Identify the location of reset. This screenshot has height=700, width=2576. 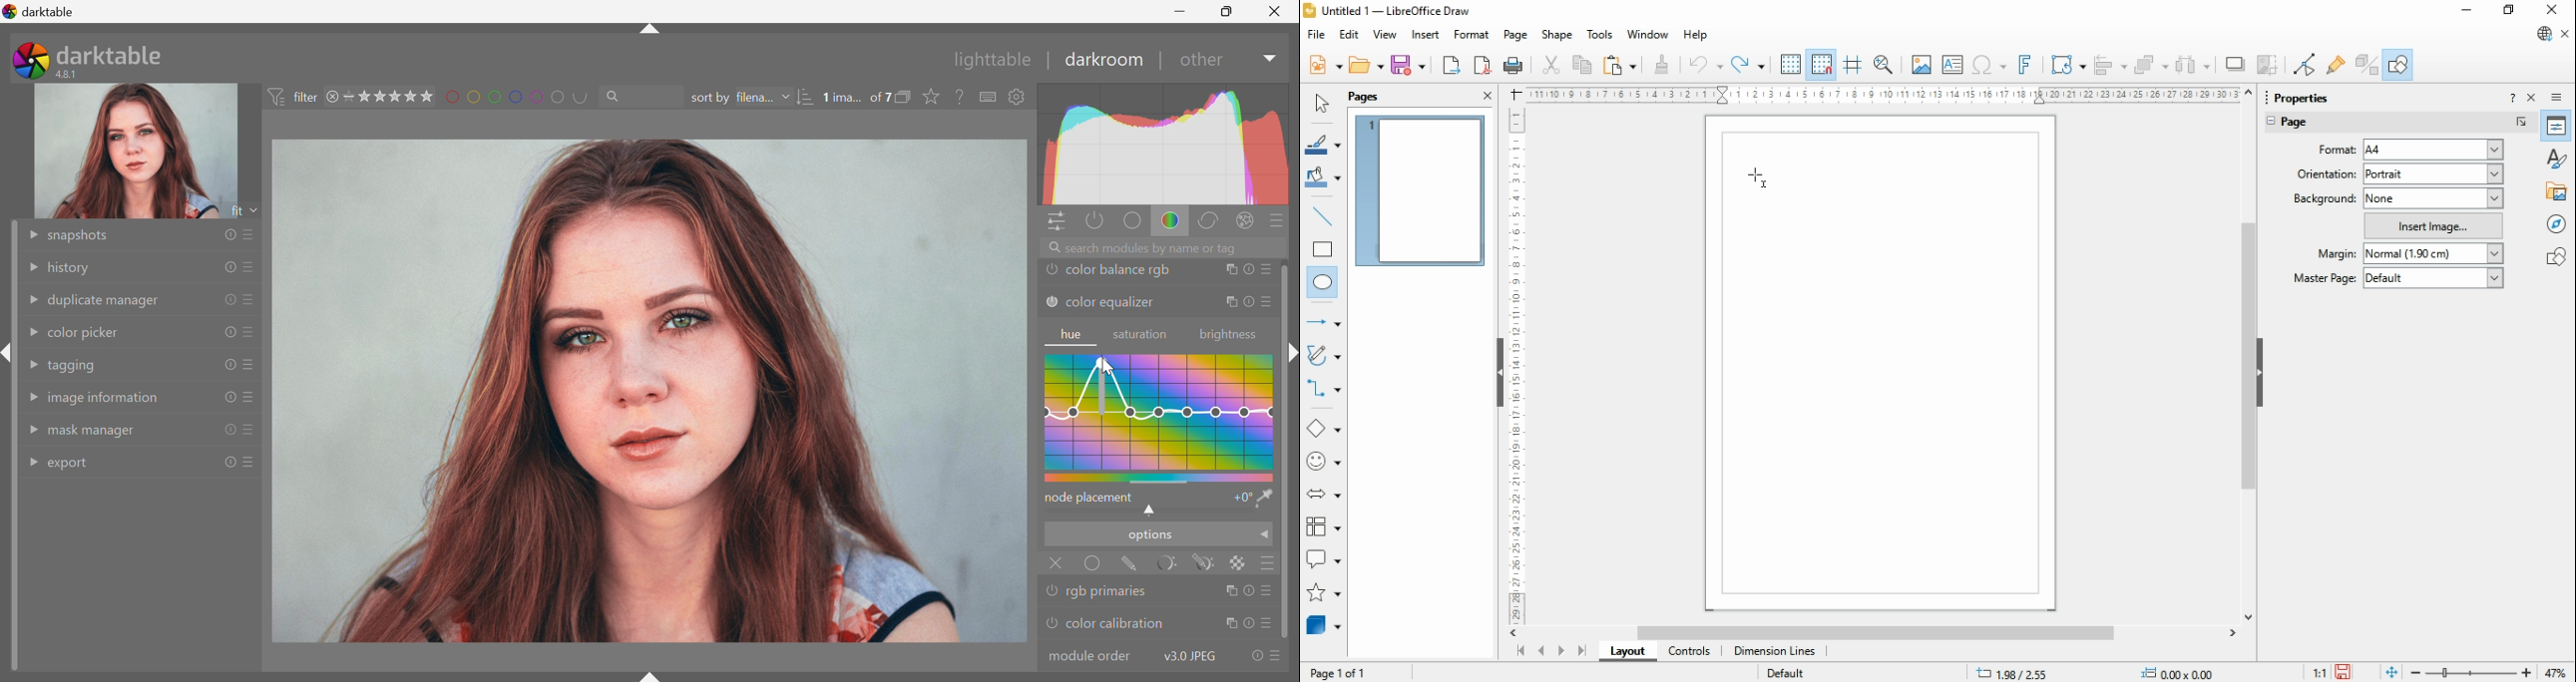
(229, 363).